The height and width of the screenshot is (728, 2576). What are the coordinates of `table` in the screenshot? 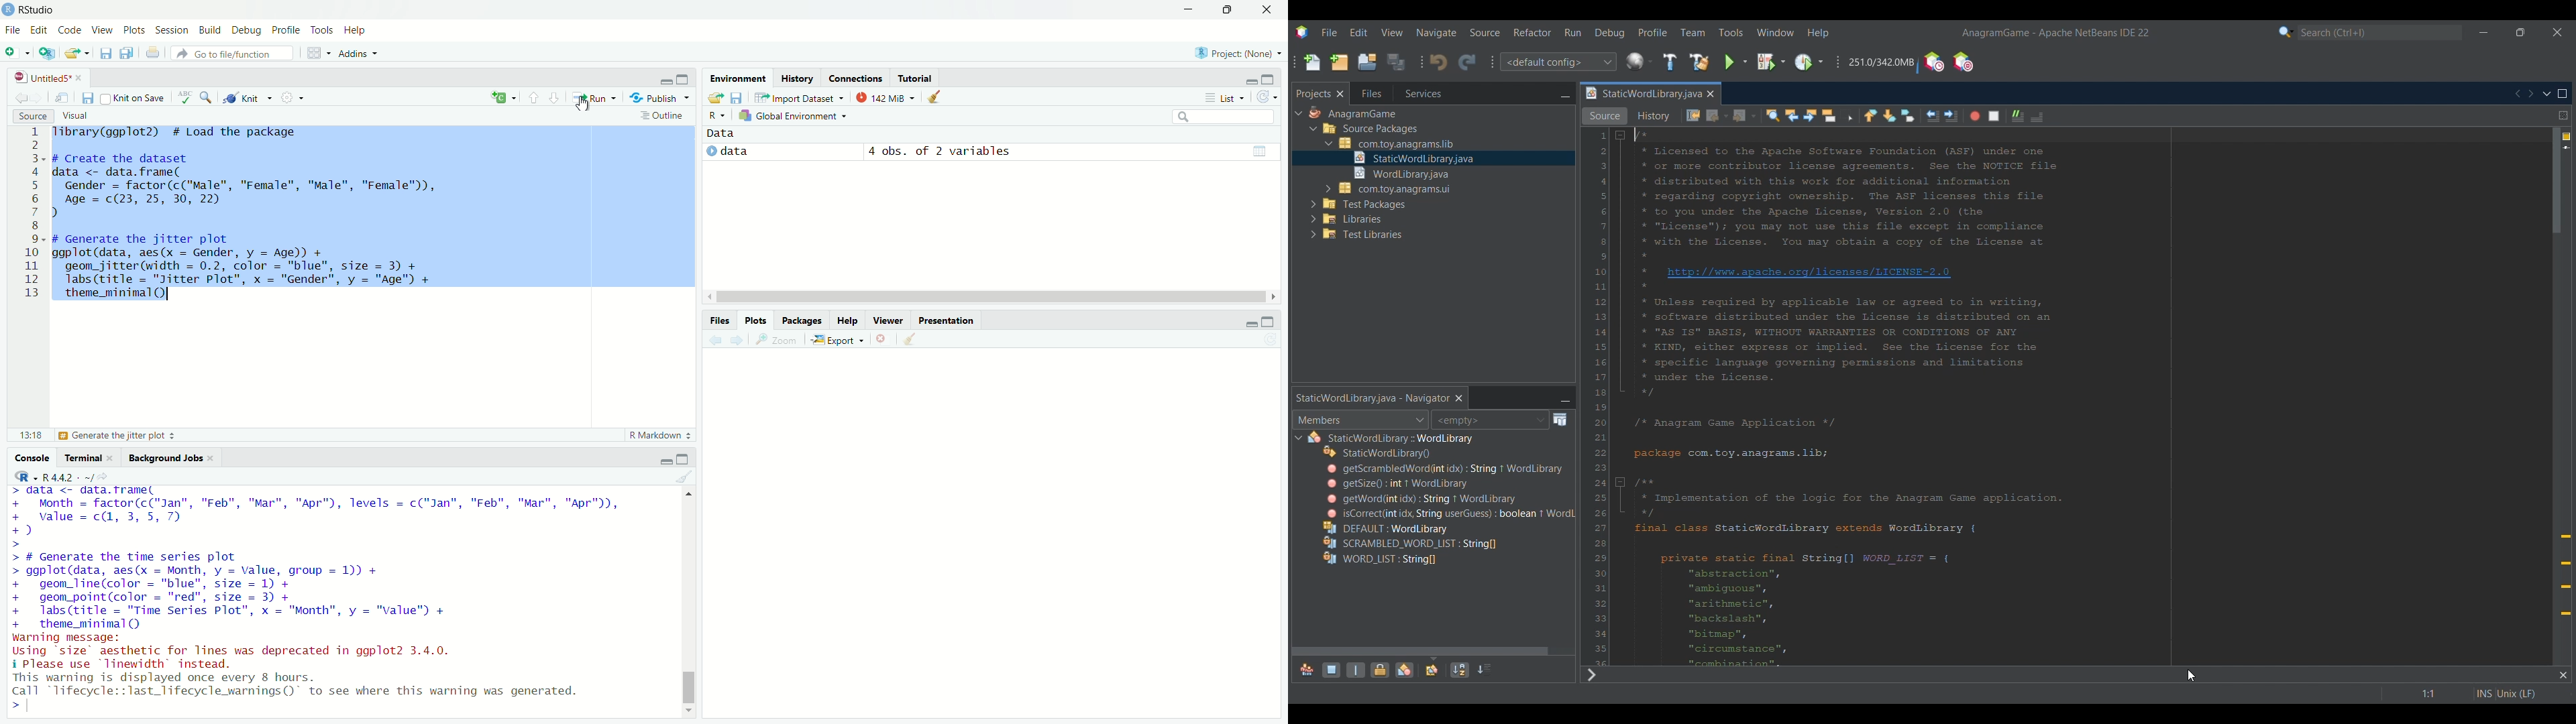 It's located at (1261, 150).